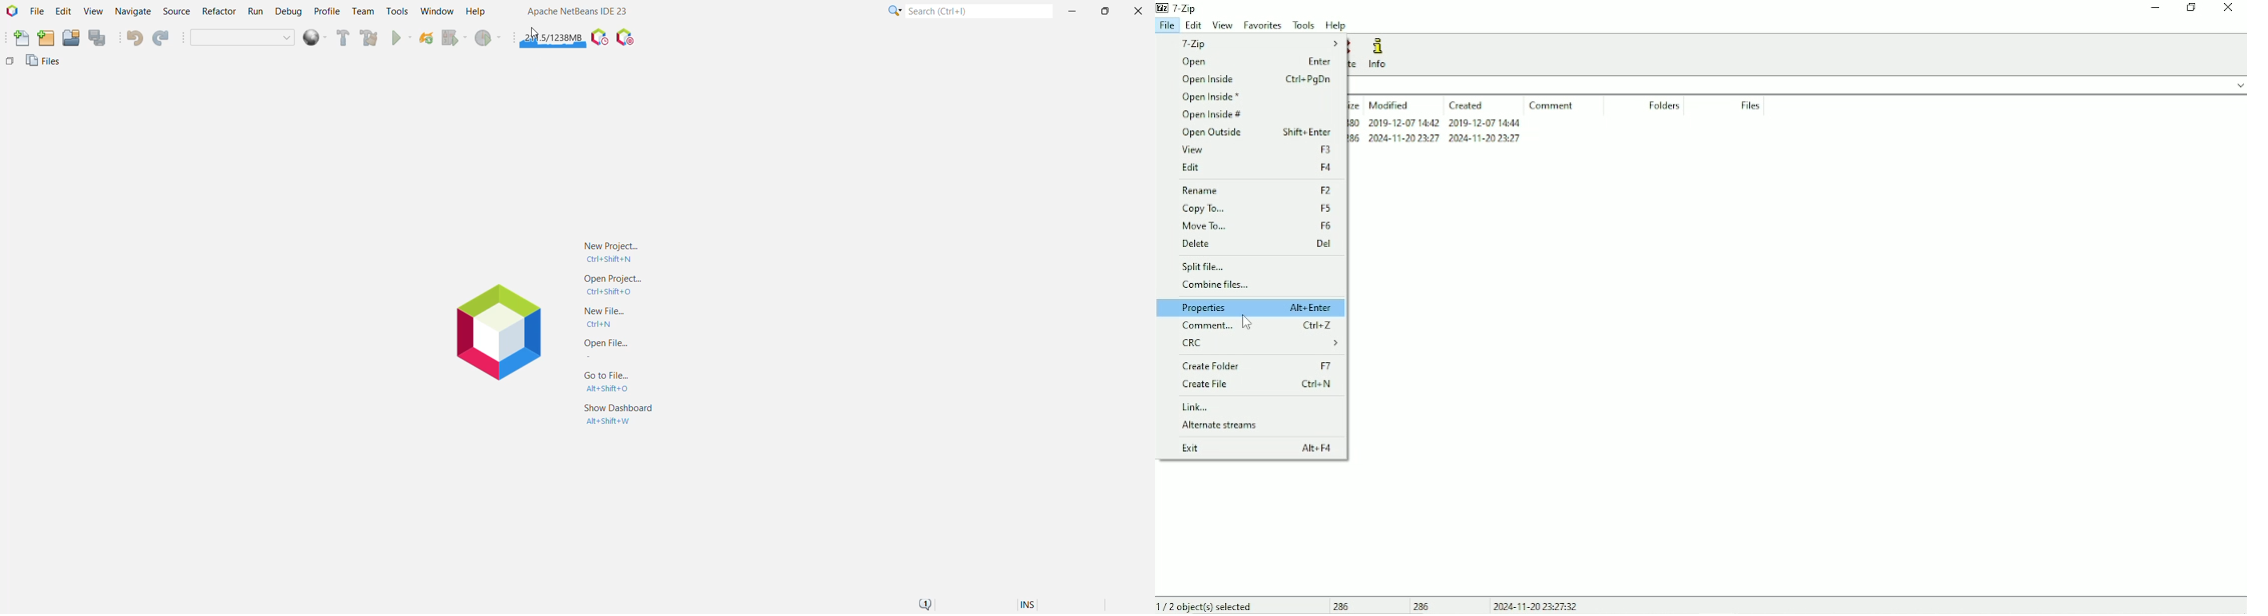 The width and height of the screenshot is (2268, 616). Describe the element at coordinates (1258, 326) in the screenshot. I see `Comment ` at that location.